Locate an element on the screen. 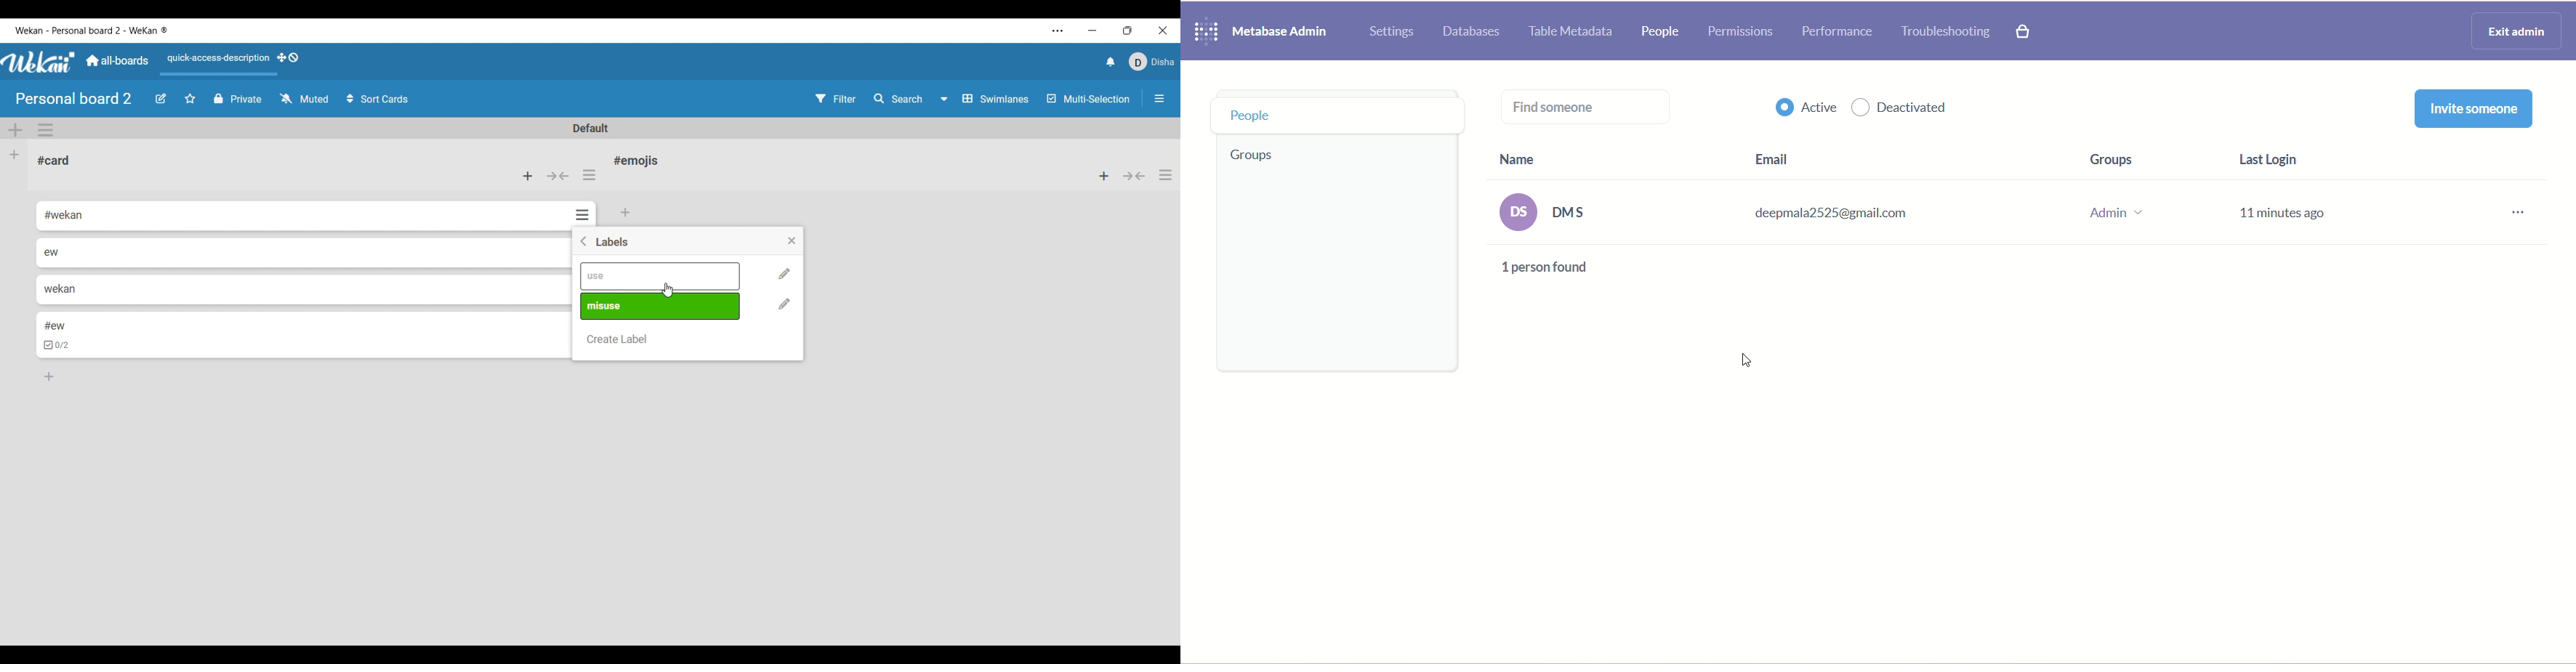 This screenshot has height=672, width=2576. List actions is located at coordinates (589, 175).